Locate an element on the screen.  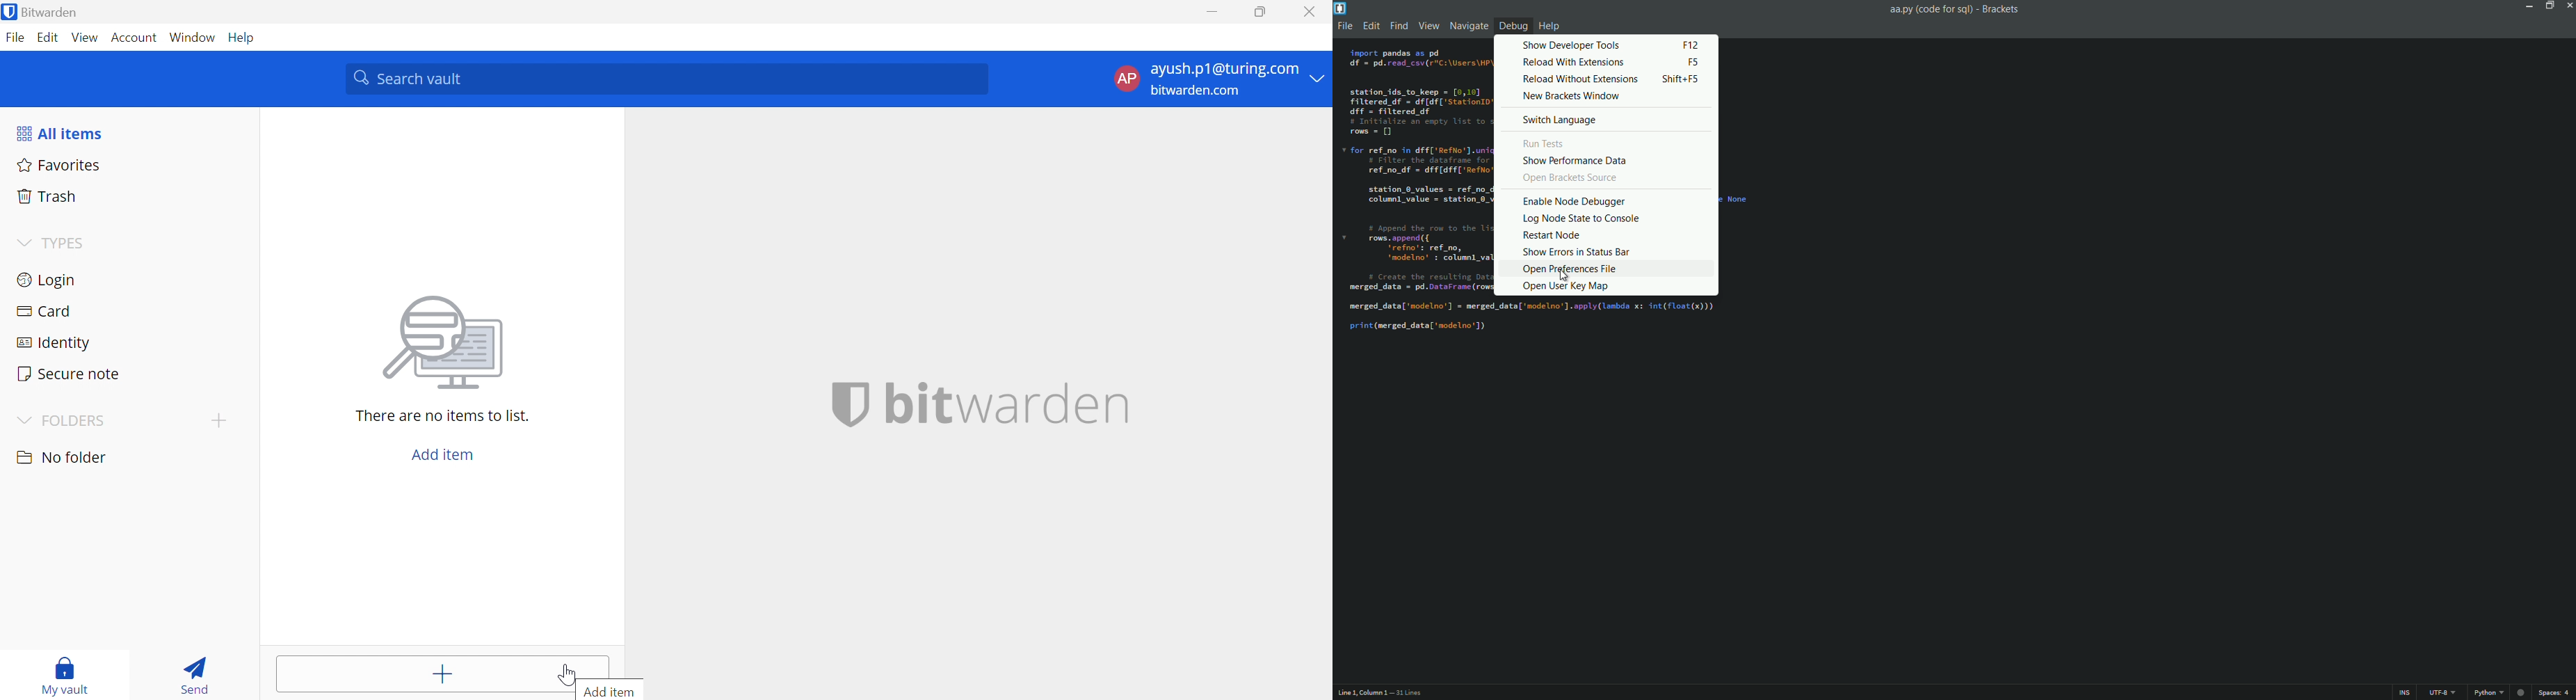
show performance data is located at coordinates (1573, 160).